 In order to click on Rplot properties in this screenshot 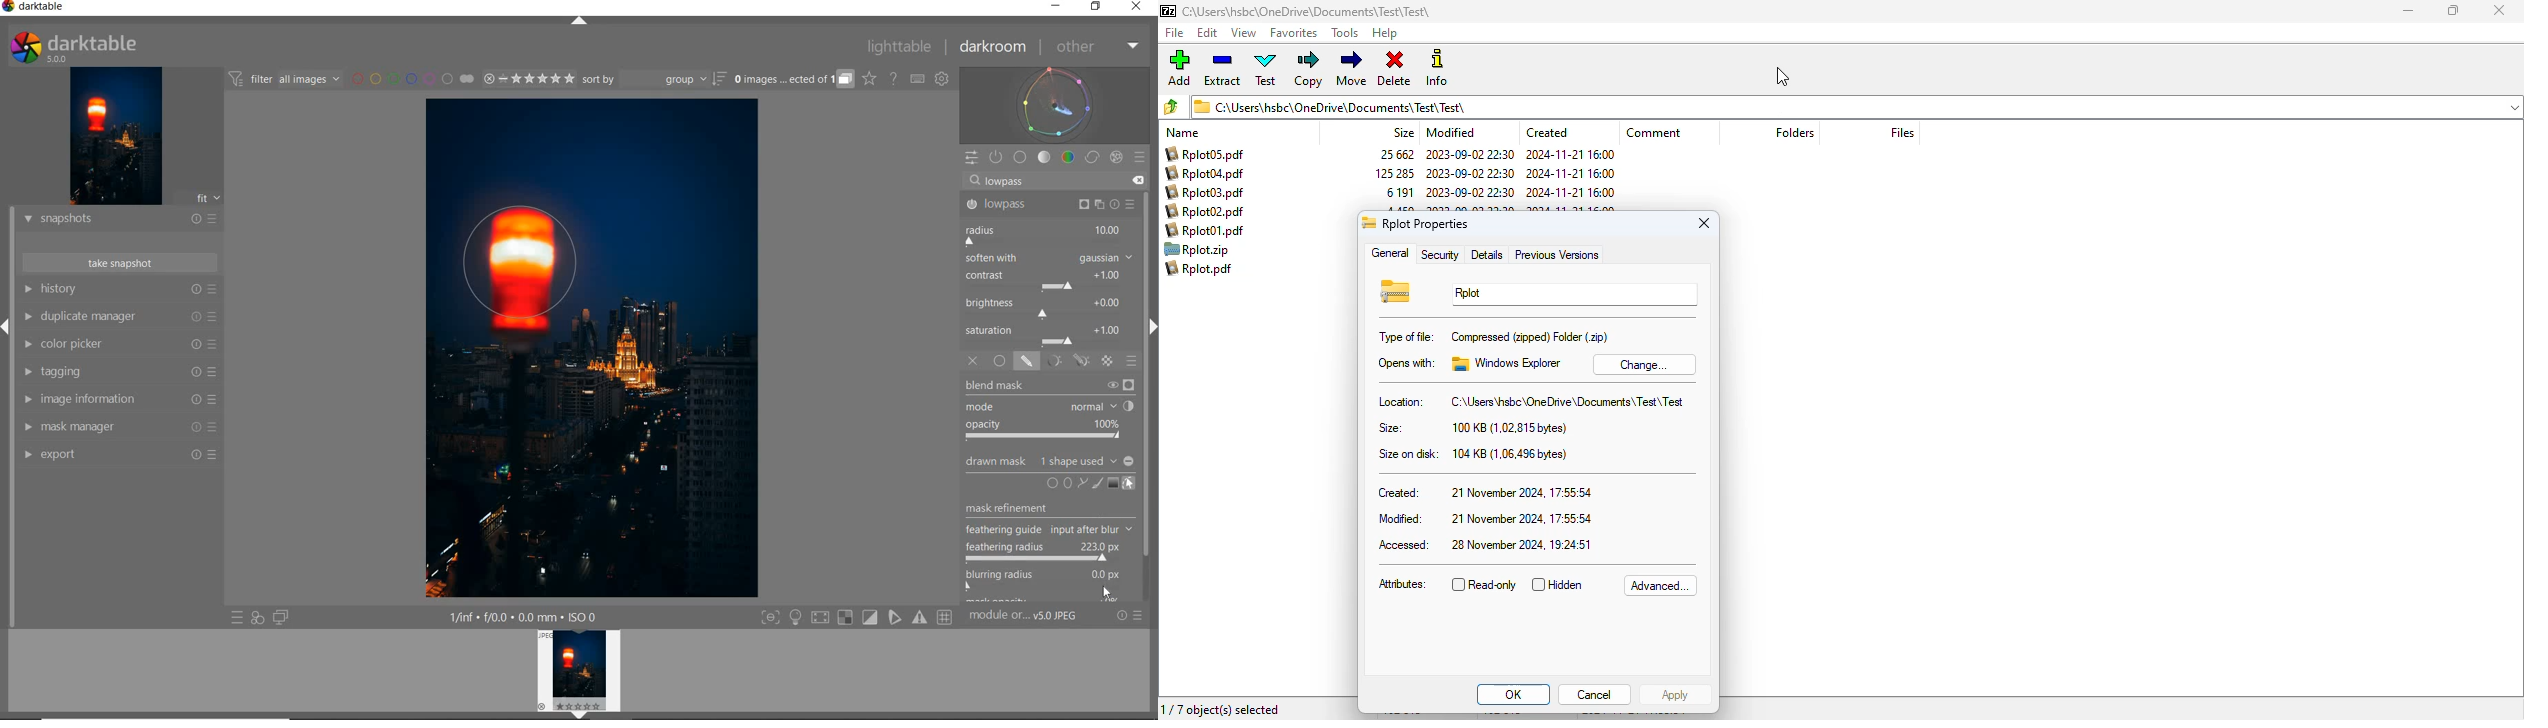, I will do `click(1414, 224)`.